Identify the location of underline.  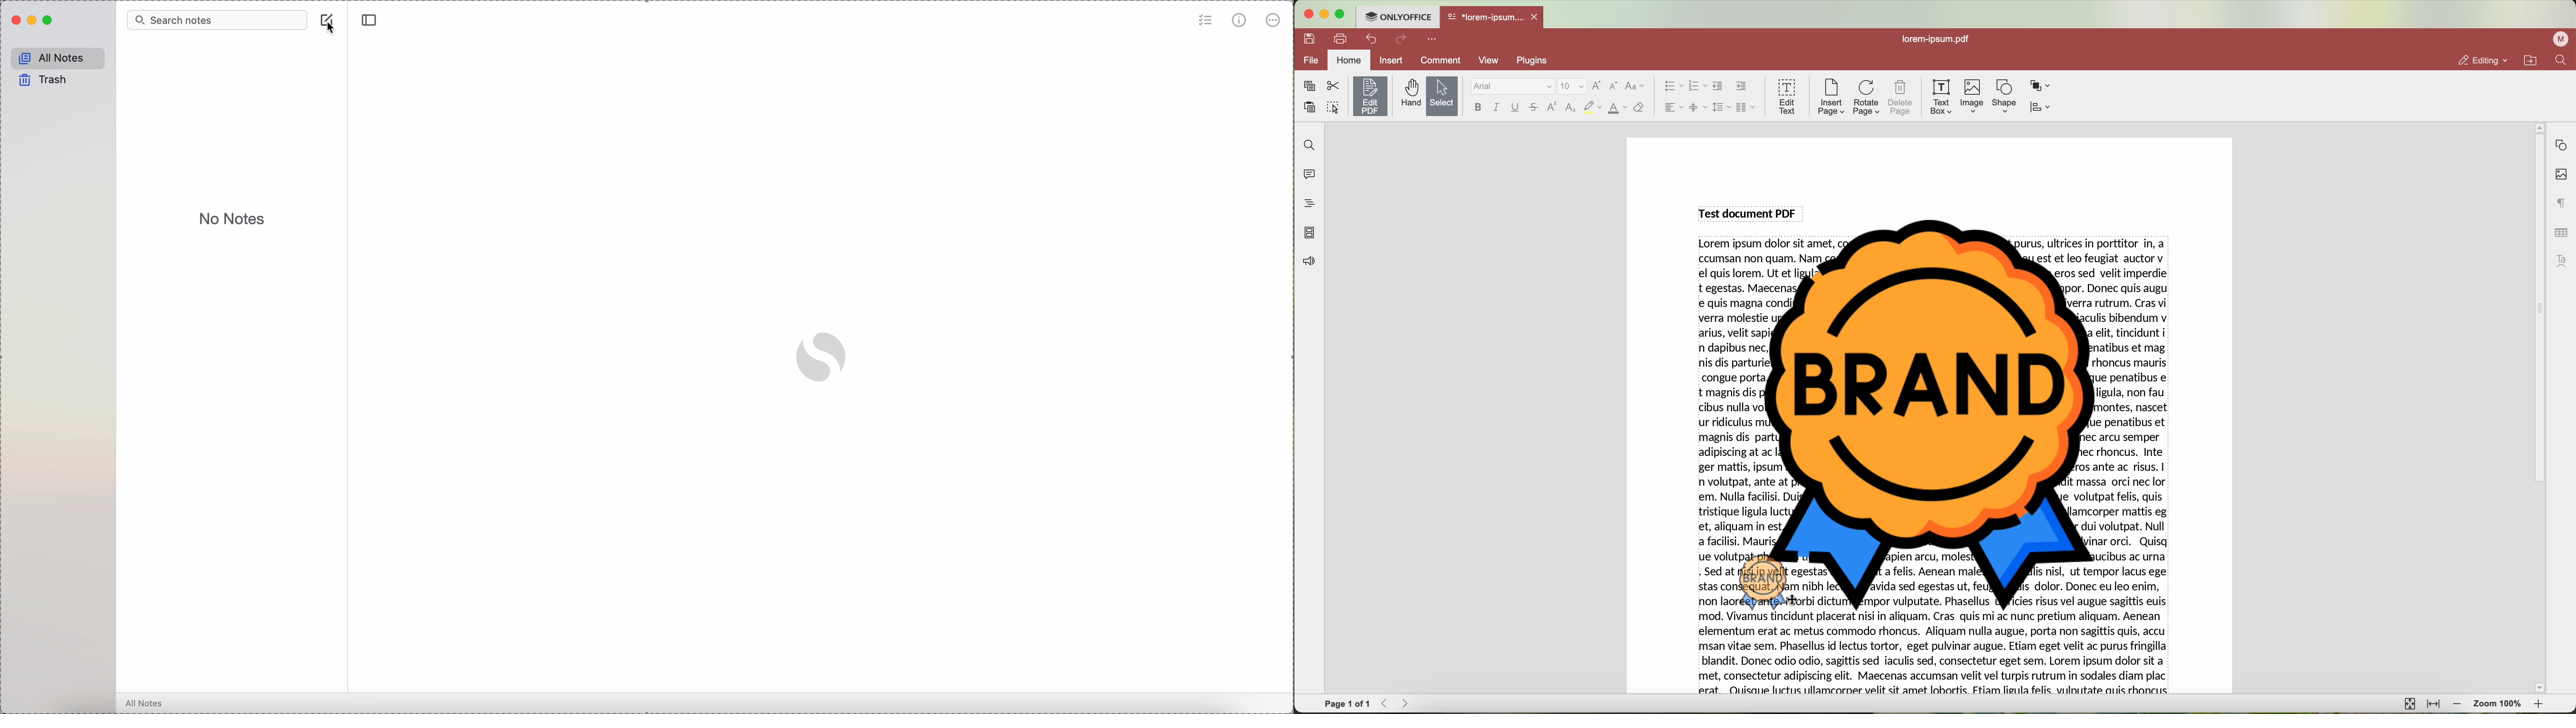
(1516, 109).